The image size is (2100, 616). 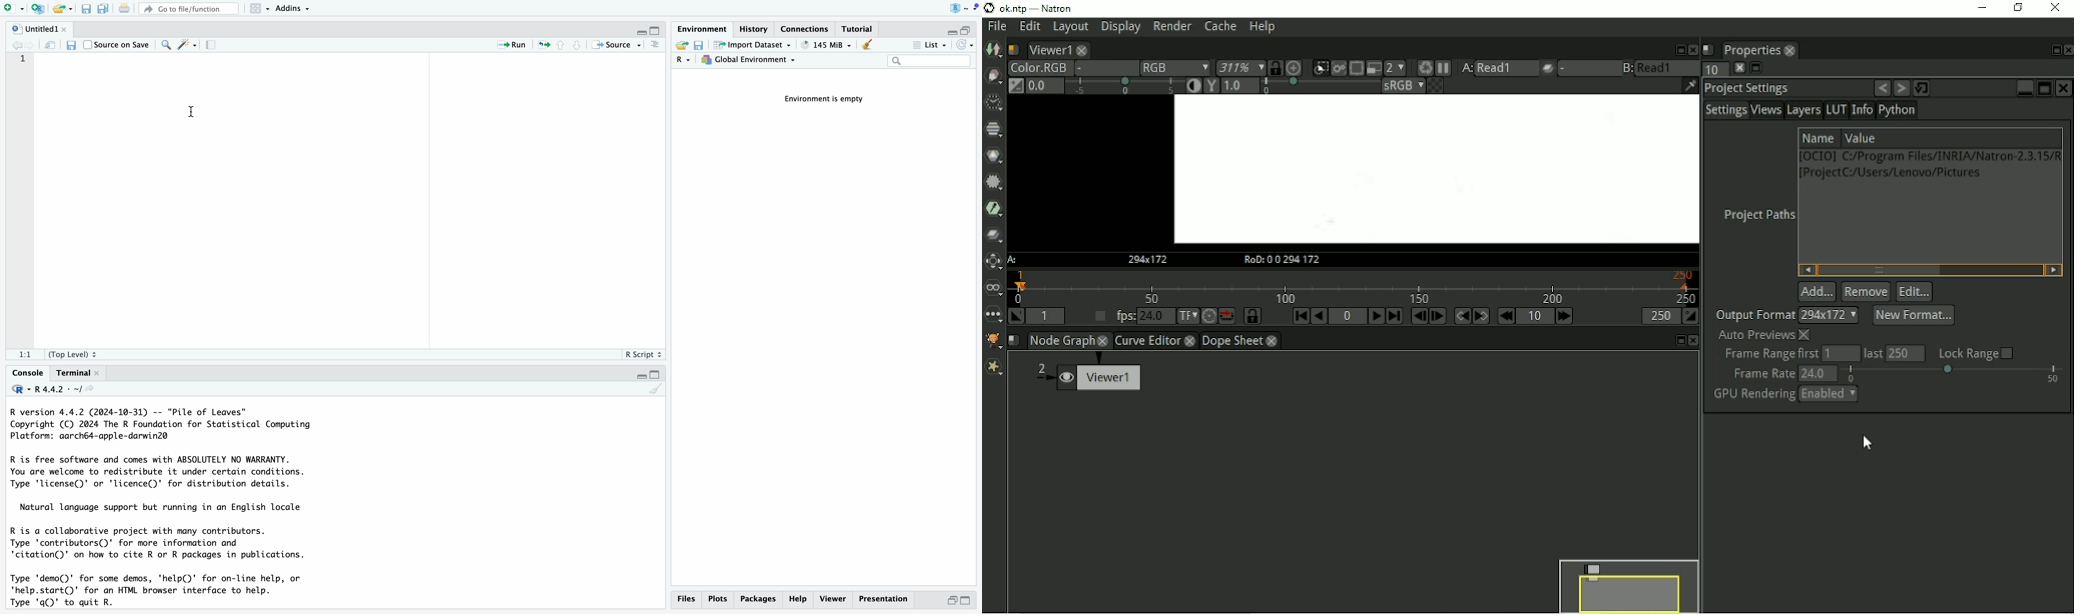 What do you see at coordinates (644, 354) in the screenshot?
I see `R script` at bounding box center [644, 354].